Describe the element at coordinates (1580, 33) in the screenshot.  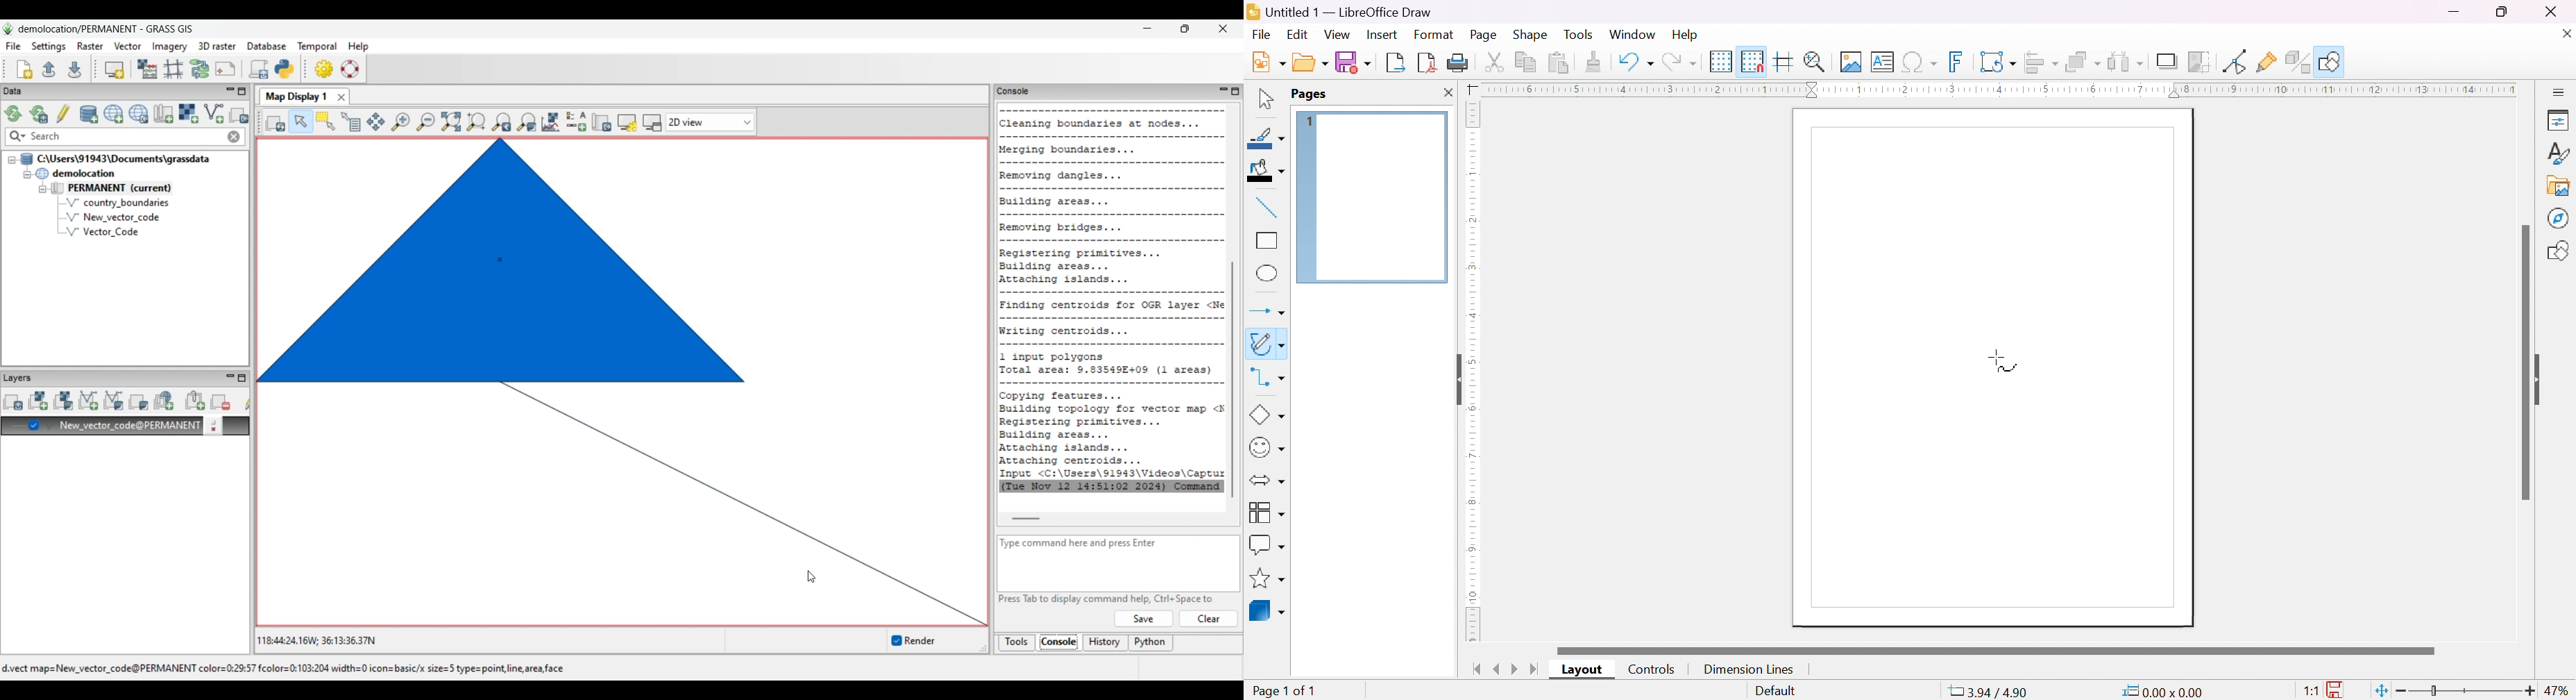
I see `tools` at that location.